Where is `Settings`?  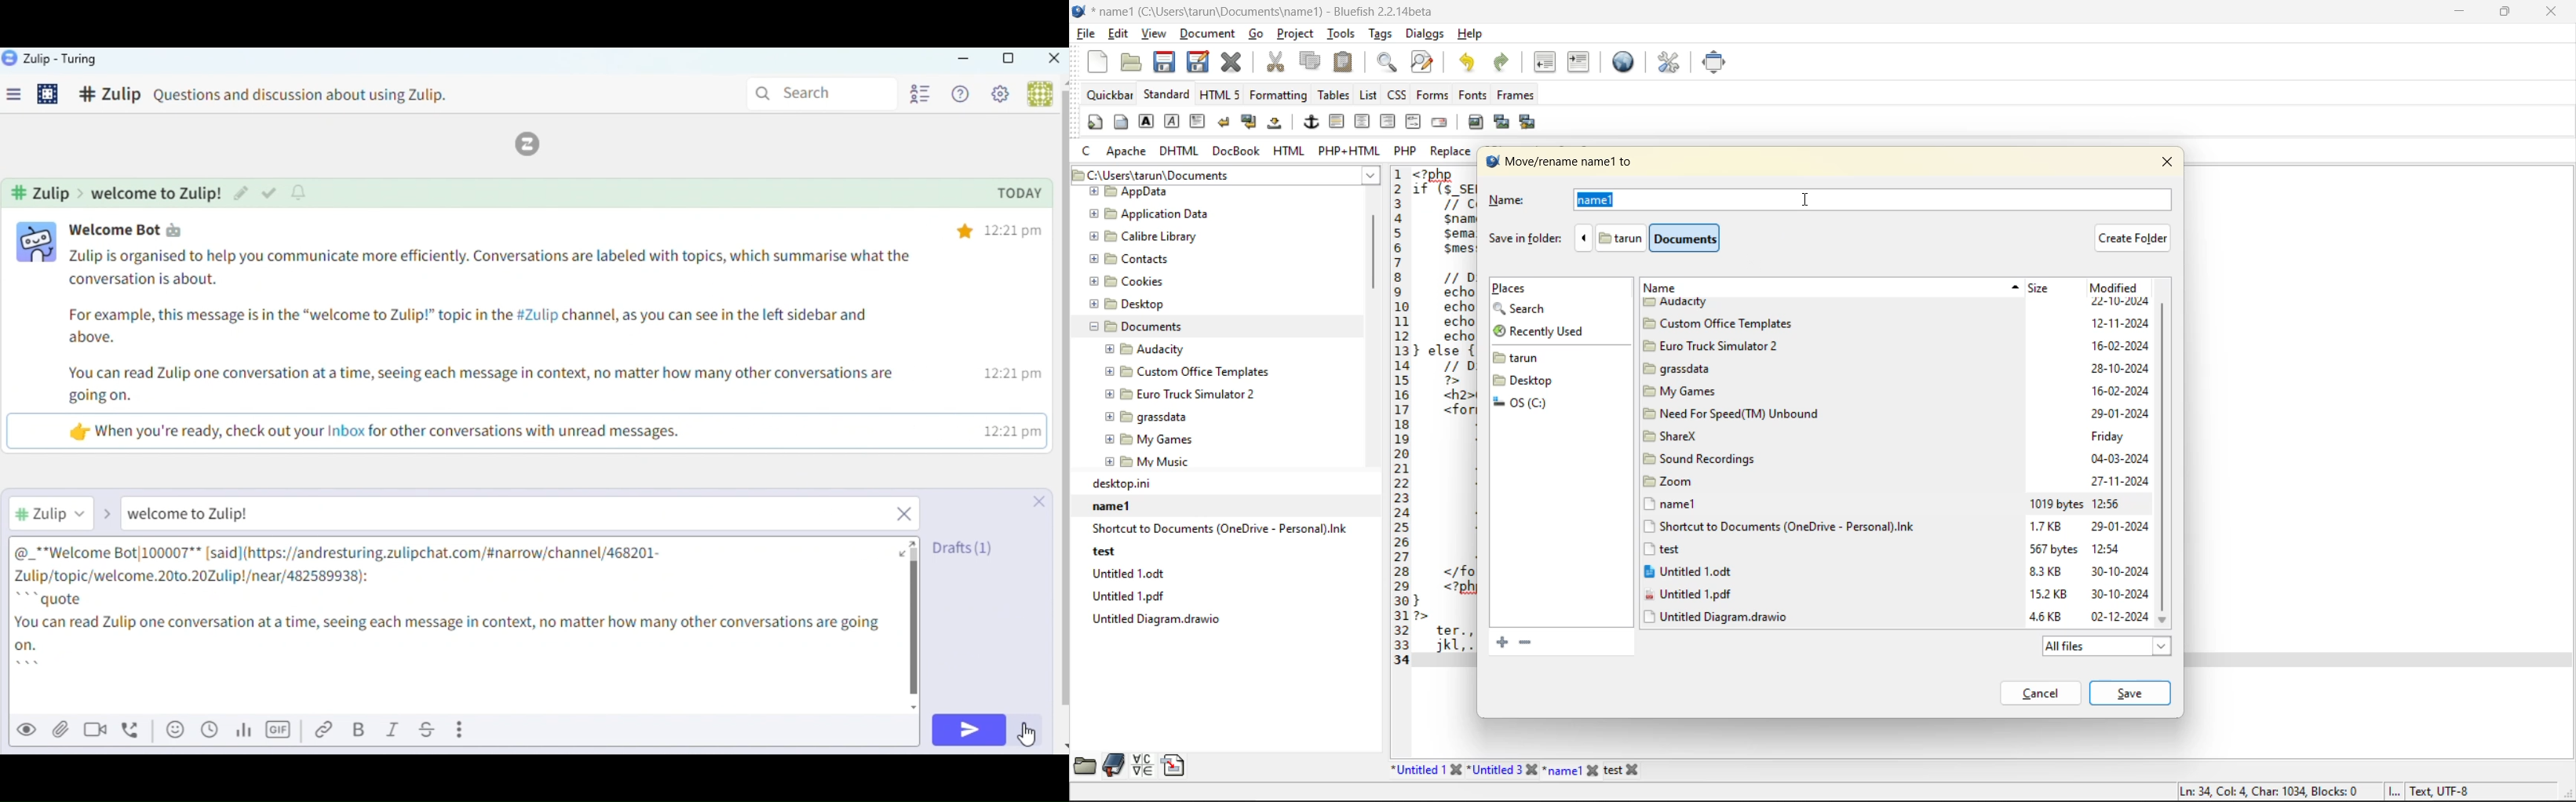 Settings is located at coordinates (1004, 97).